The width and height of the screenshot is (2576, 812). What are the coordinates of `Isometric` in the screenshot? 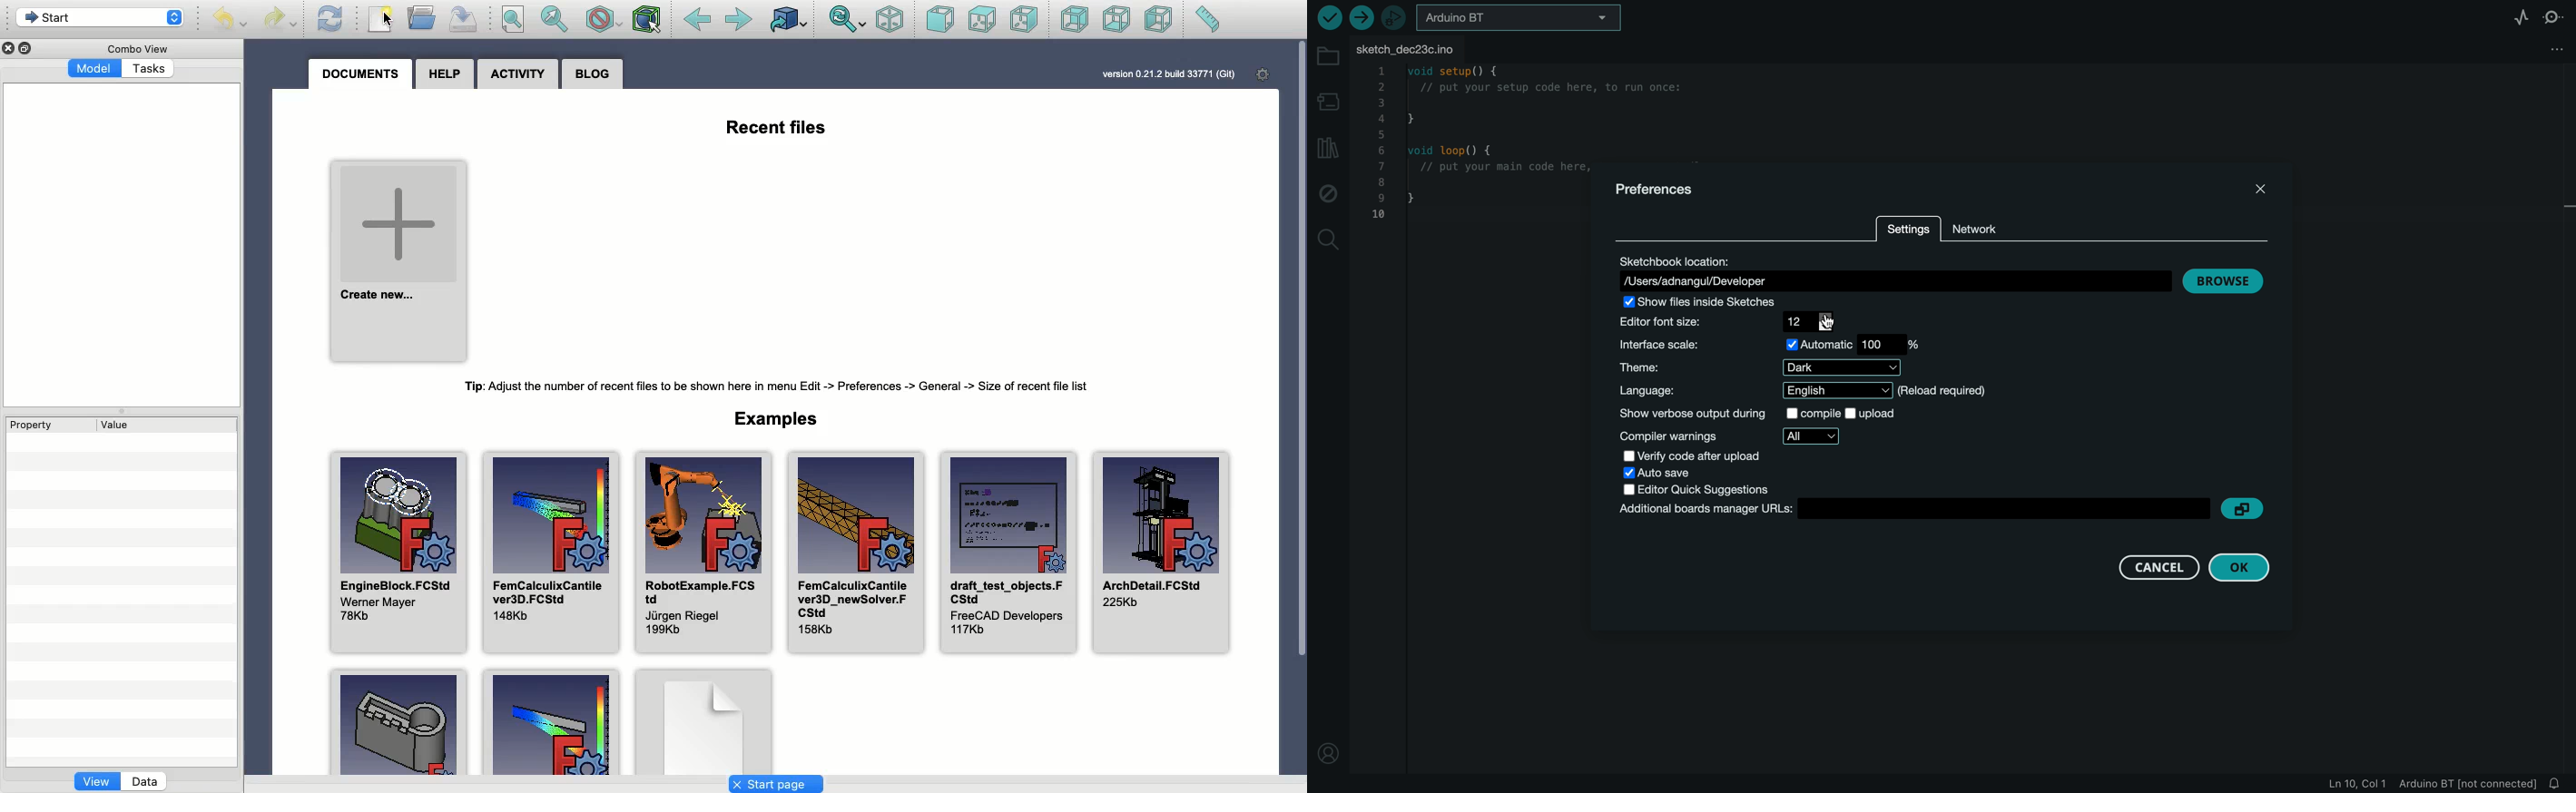 It's located at (890, 19).